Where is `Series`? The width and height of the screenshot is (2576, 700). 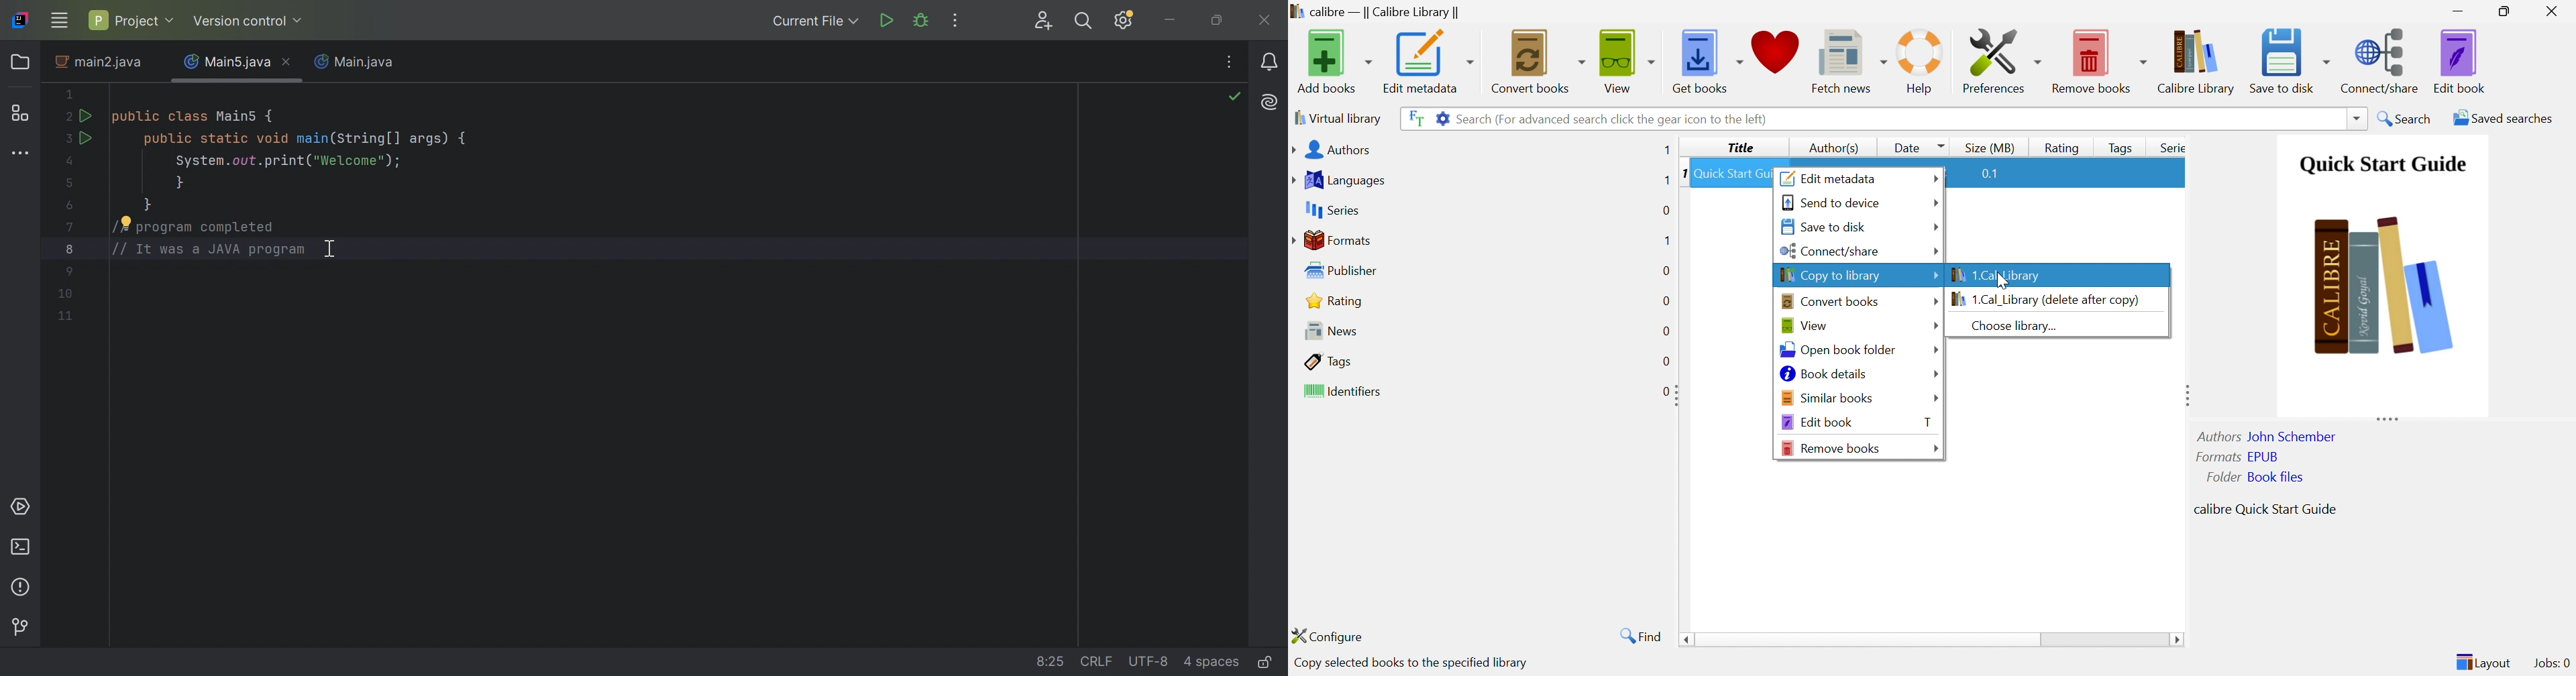 Series is located at coordinates (1331, 209).